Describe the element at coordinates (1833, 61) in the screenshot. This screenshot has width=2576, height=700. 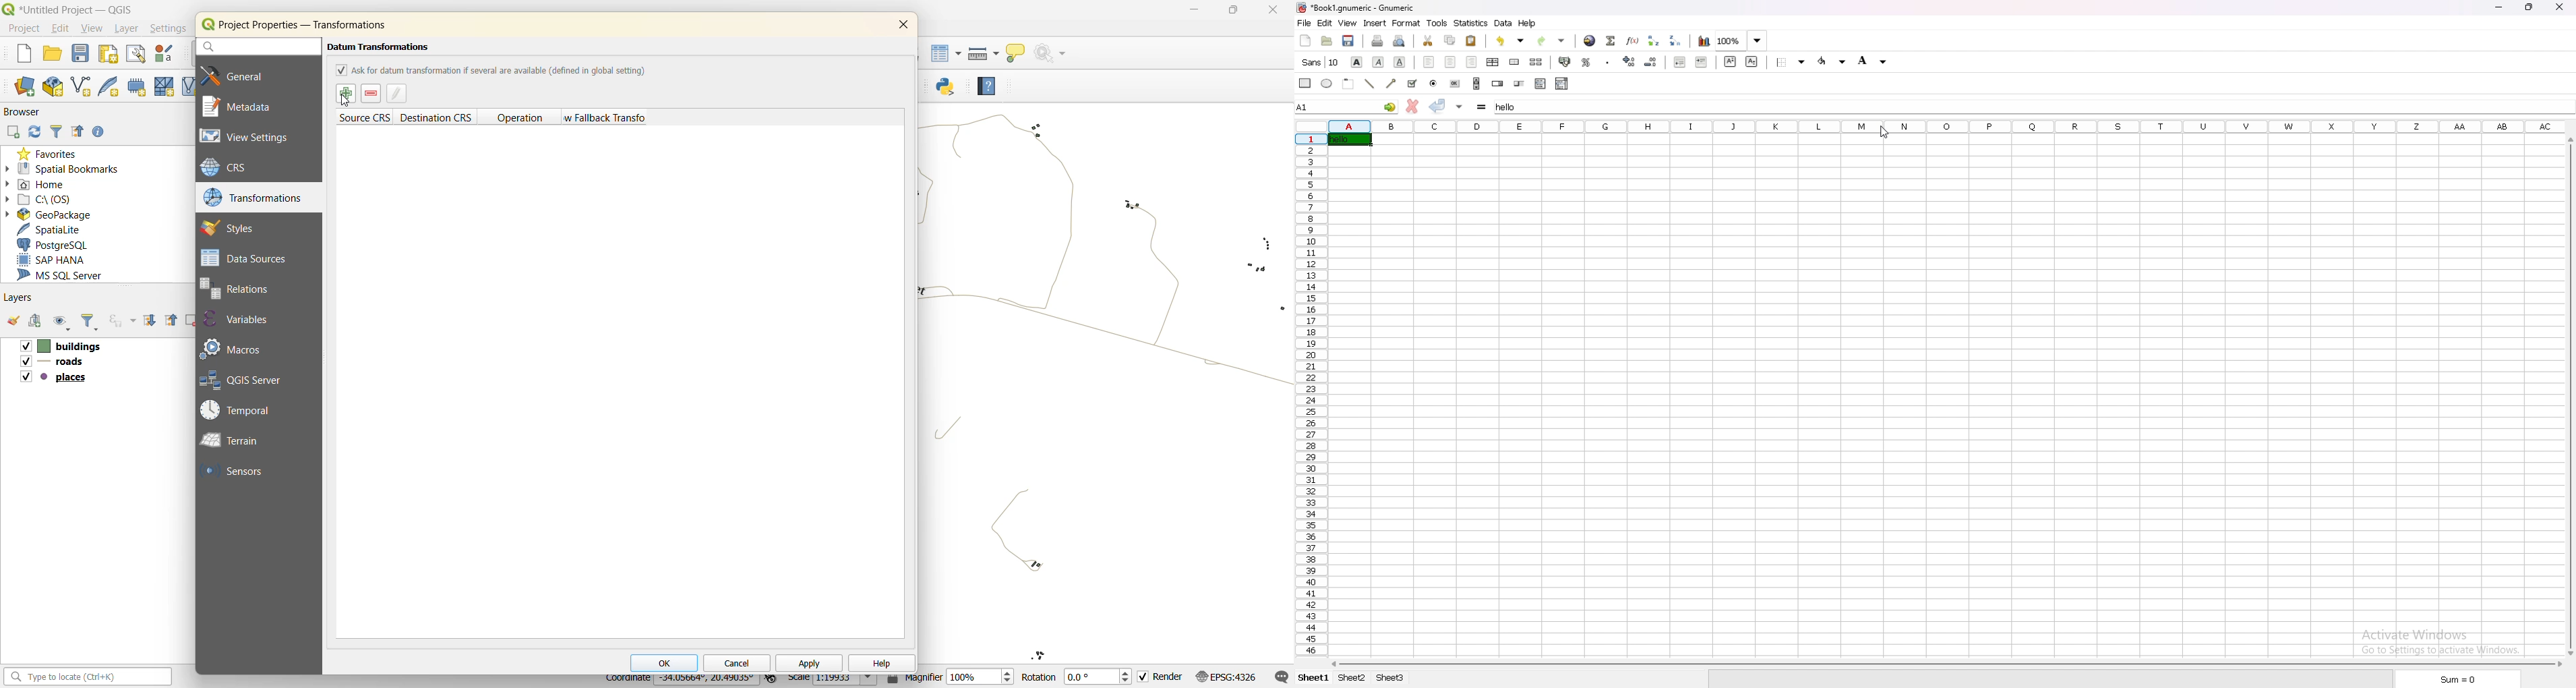
I see `foreground` at that location.